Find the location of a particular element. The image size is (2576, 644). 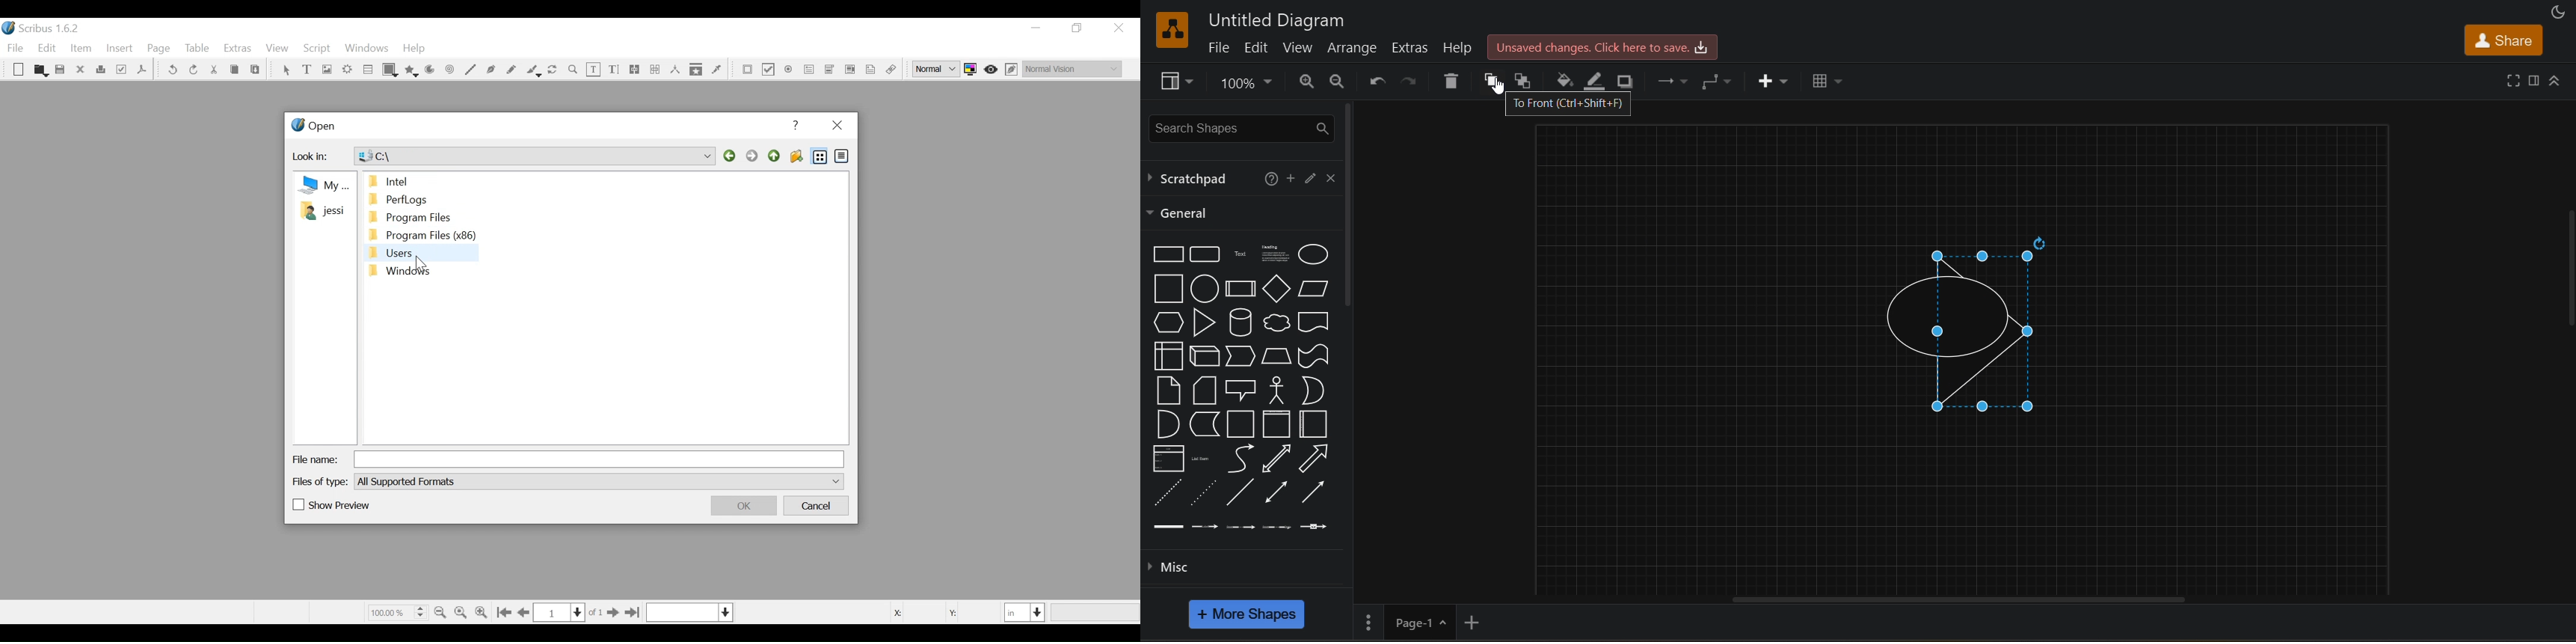

file is located at coordinates (1222, 48).